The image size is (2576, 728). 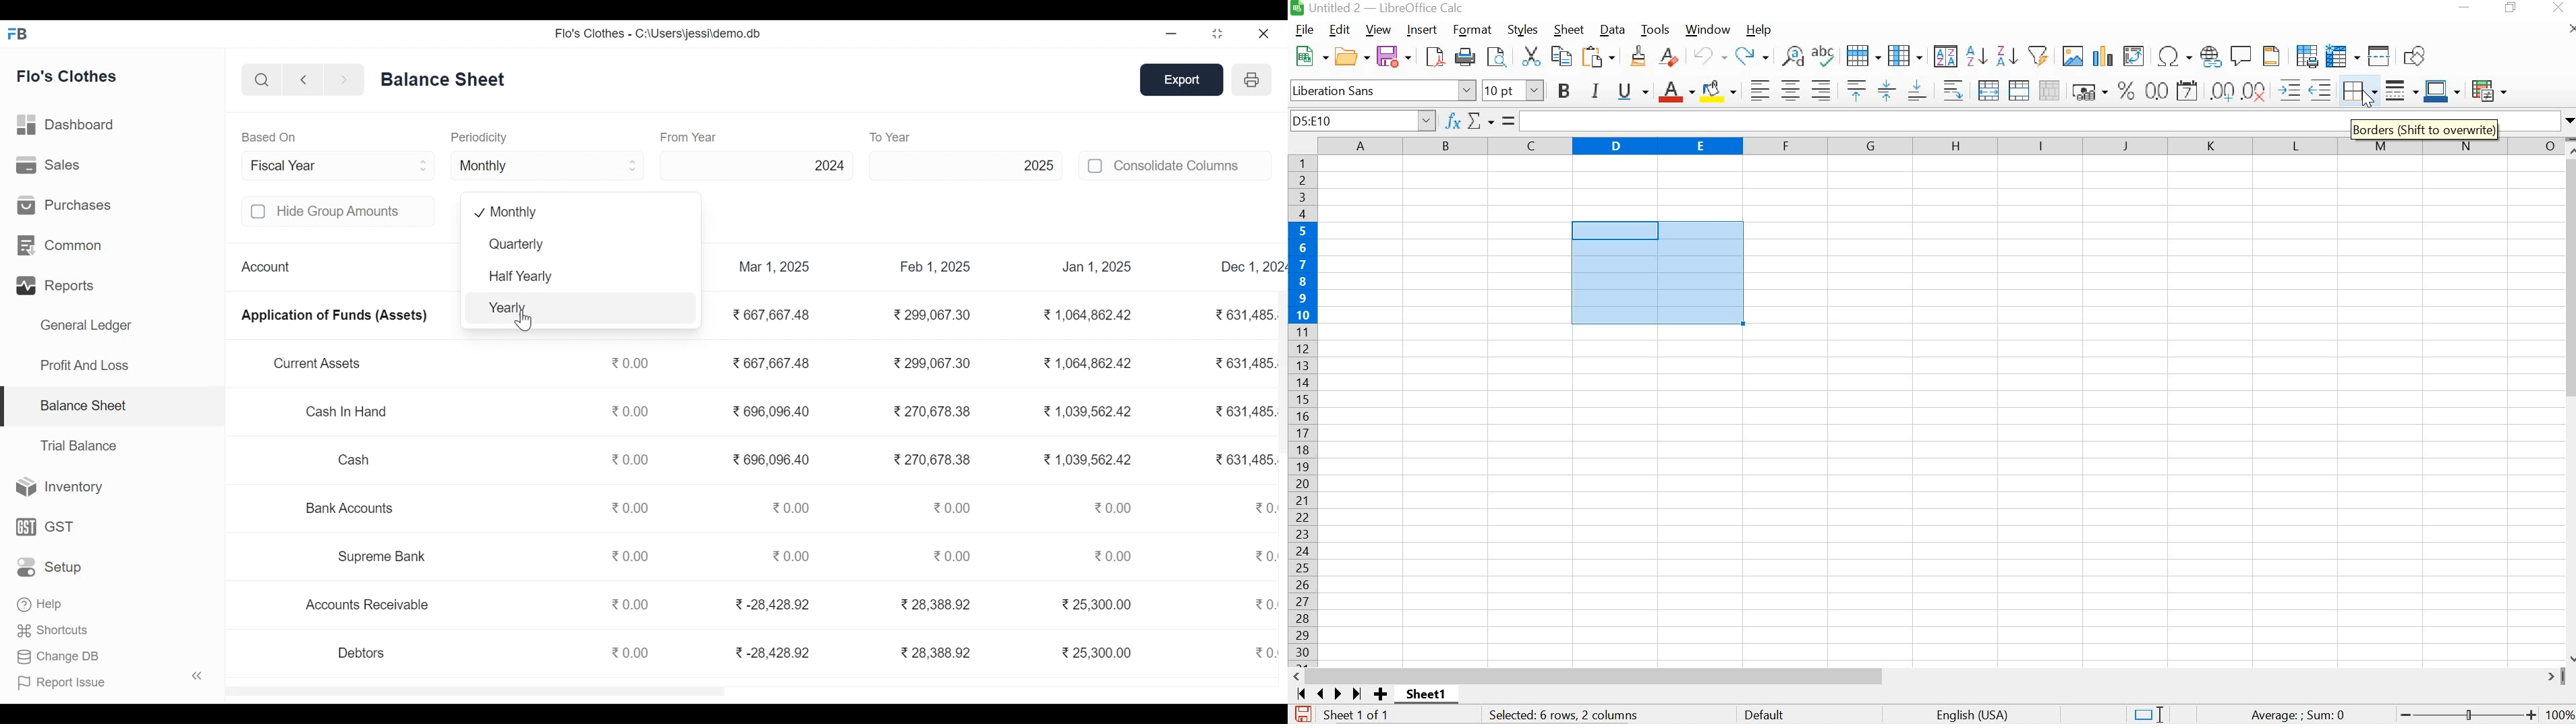 I want to click on PRINT, so click(x=1466, y=57).